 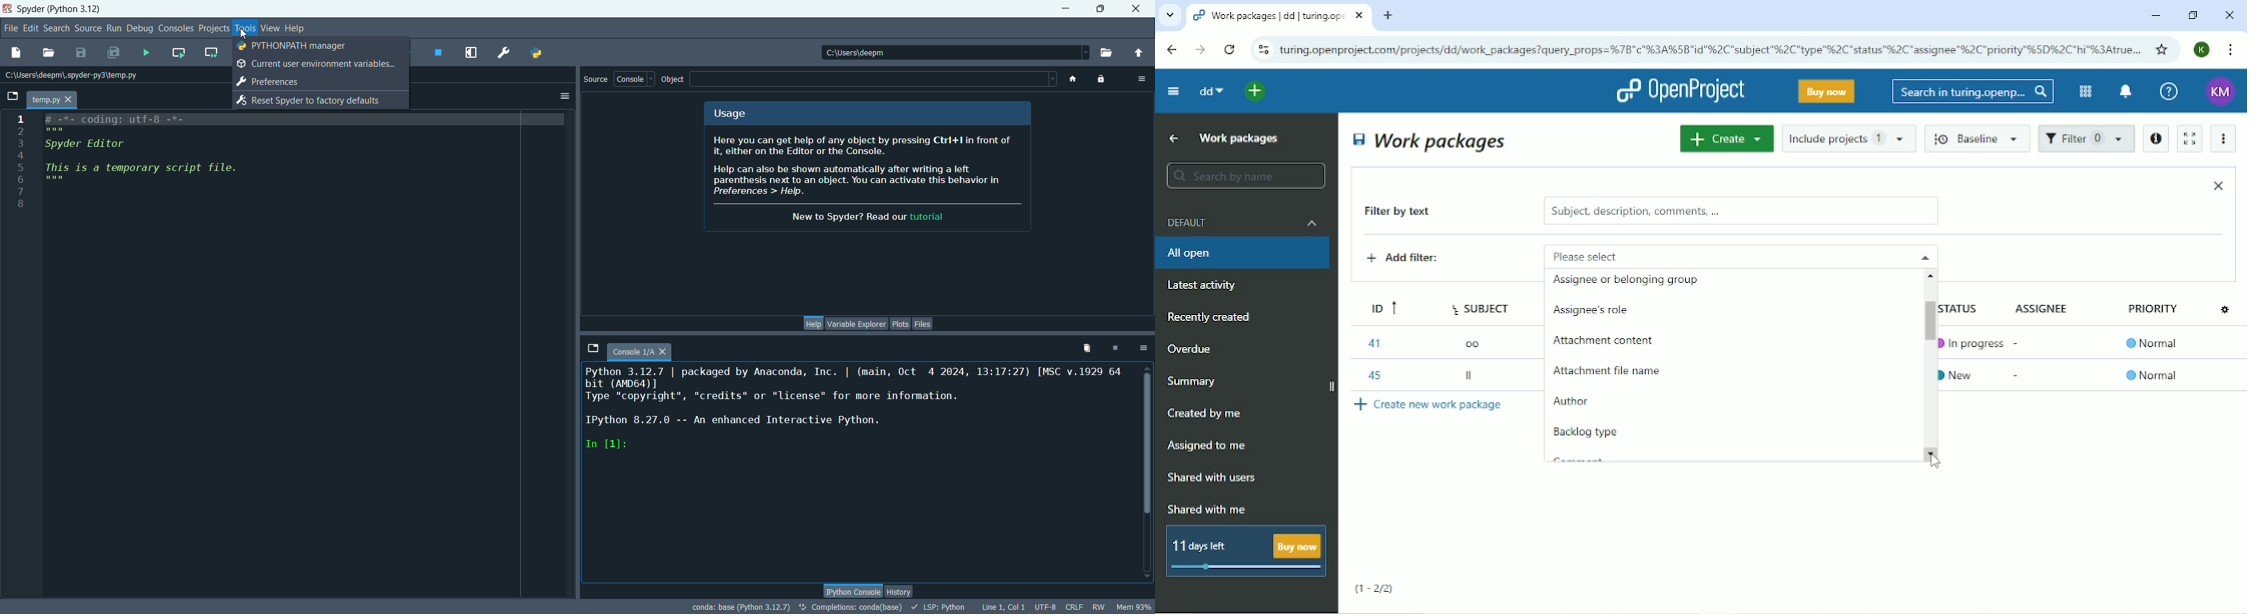 I want to click on dd, so click(x=1210, y=91).